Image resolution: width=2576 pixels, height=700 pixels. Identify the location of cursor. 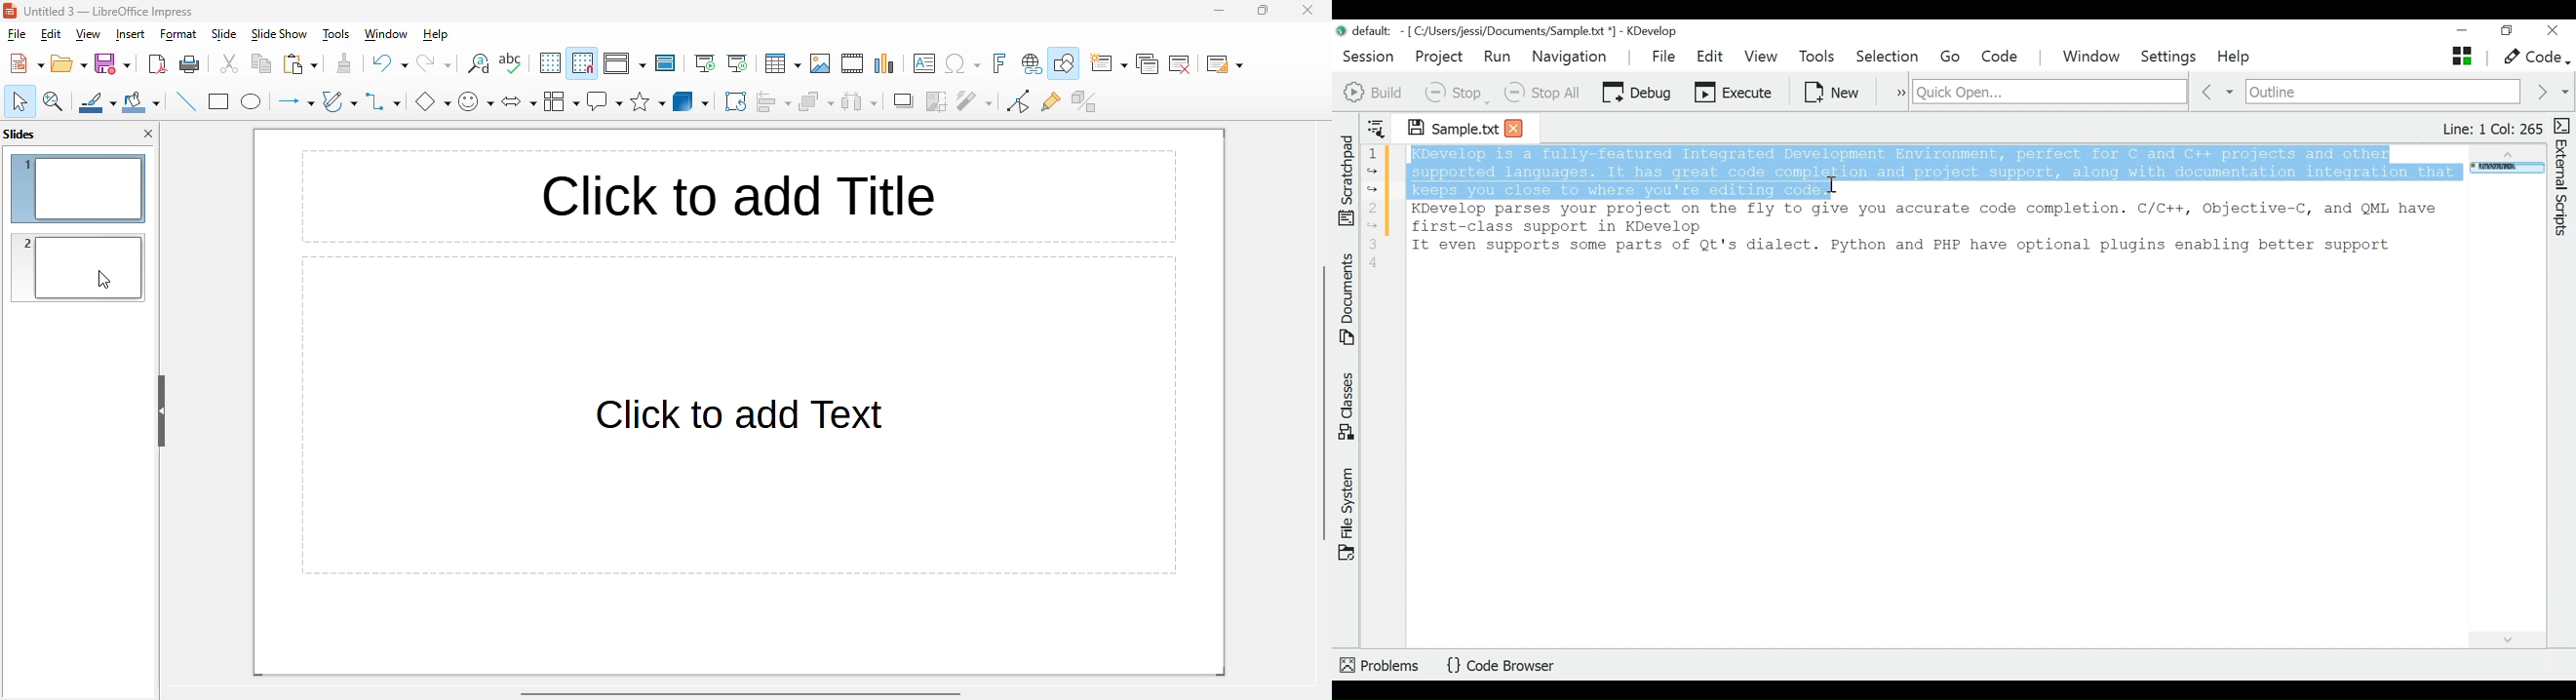
(104, 279).